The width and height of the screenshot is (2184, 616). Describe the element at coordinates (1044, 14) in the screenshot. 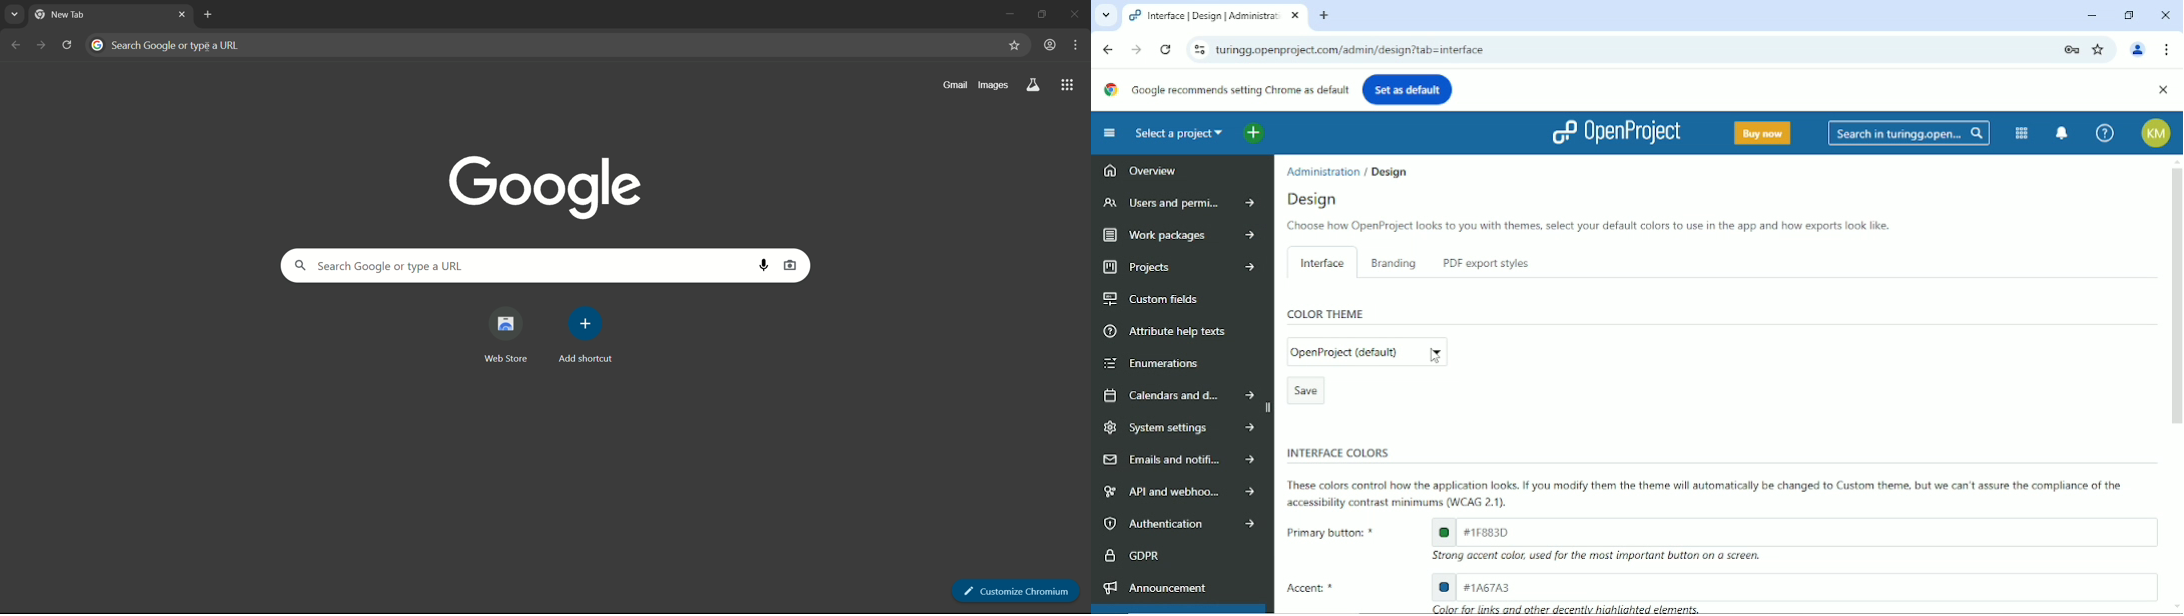

I see `maximize or restore` at that location.